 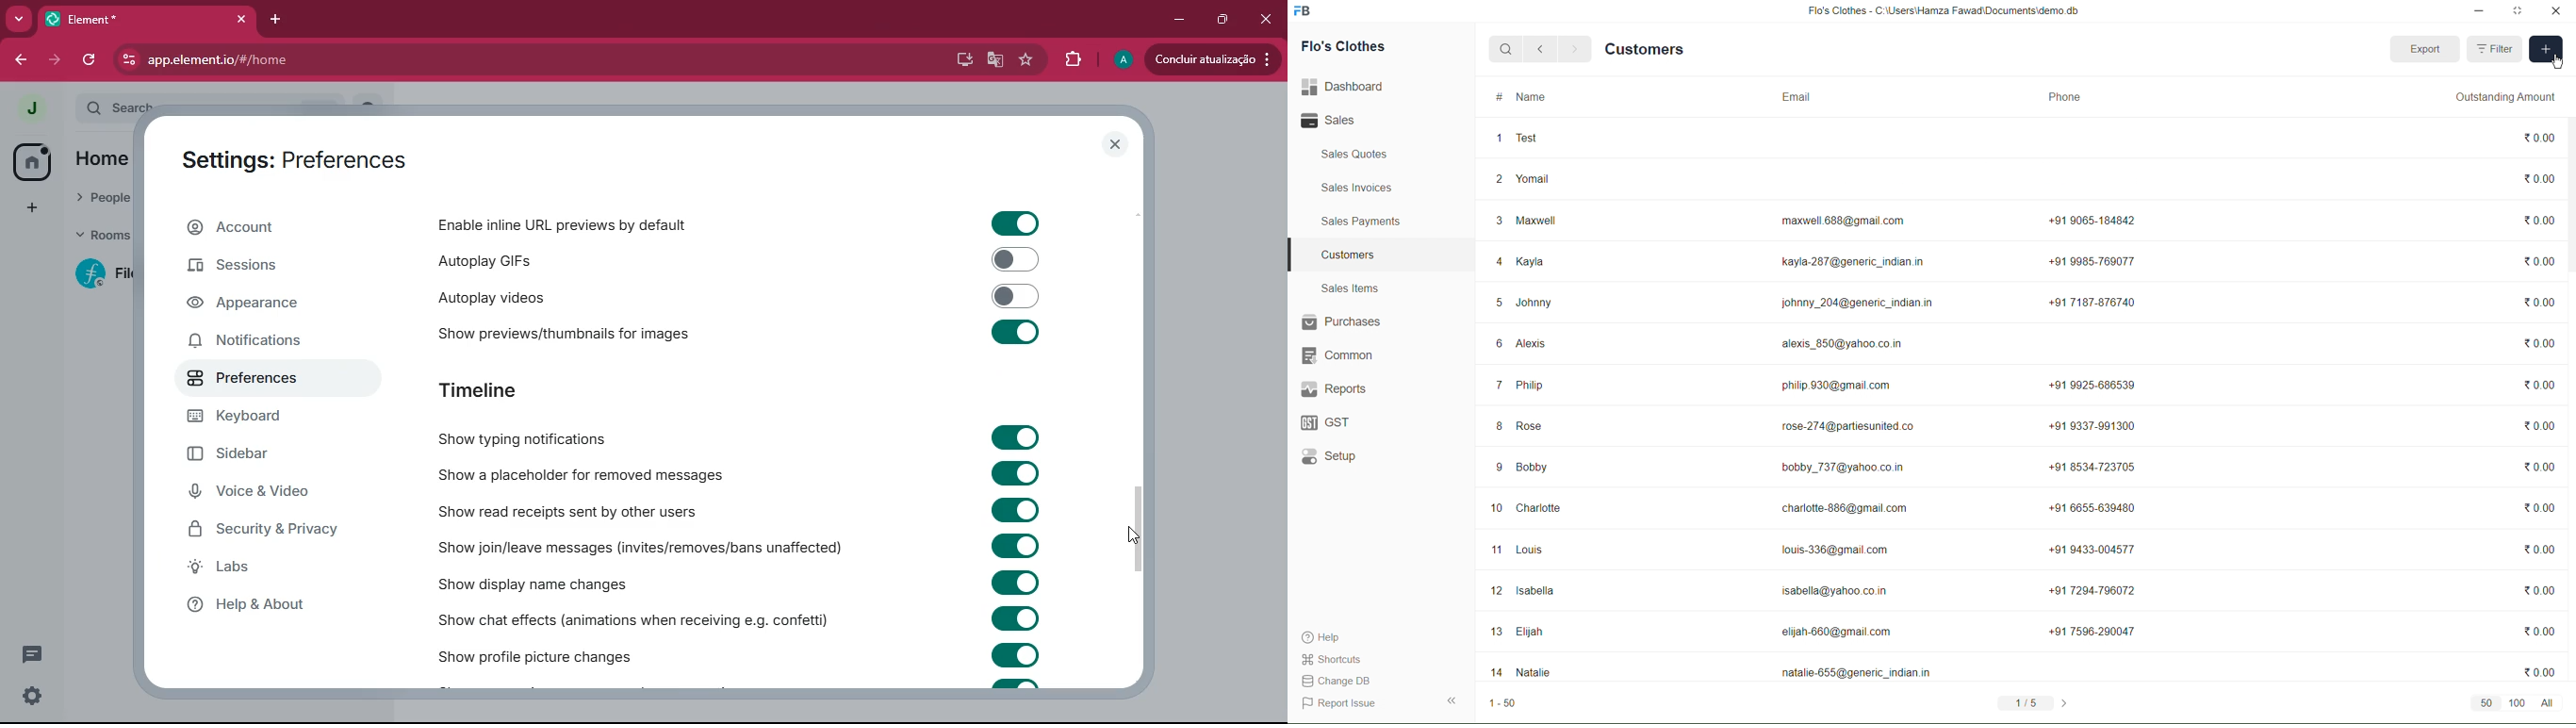 What do you see at coordinates (271, 602) in the screenshot?
I see `help & about` at bounding box center [271, 602].